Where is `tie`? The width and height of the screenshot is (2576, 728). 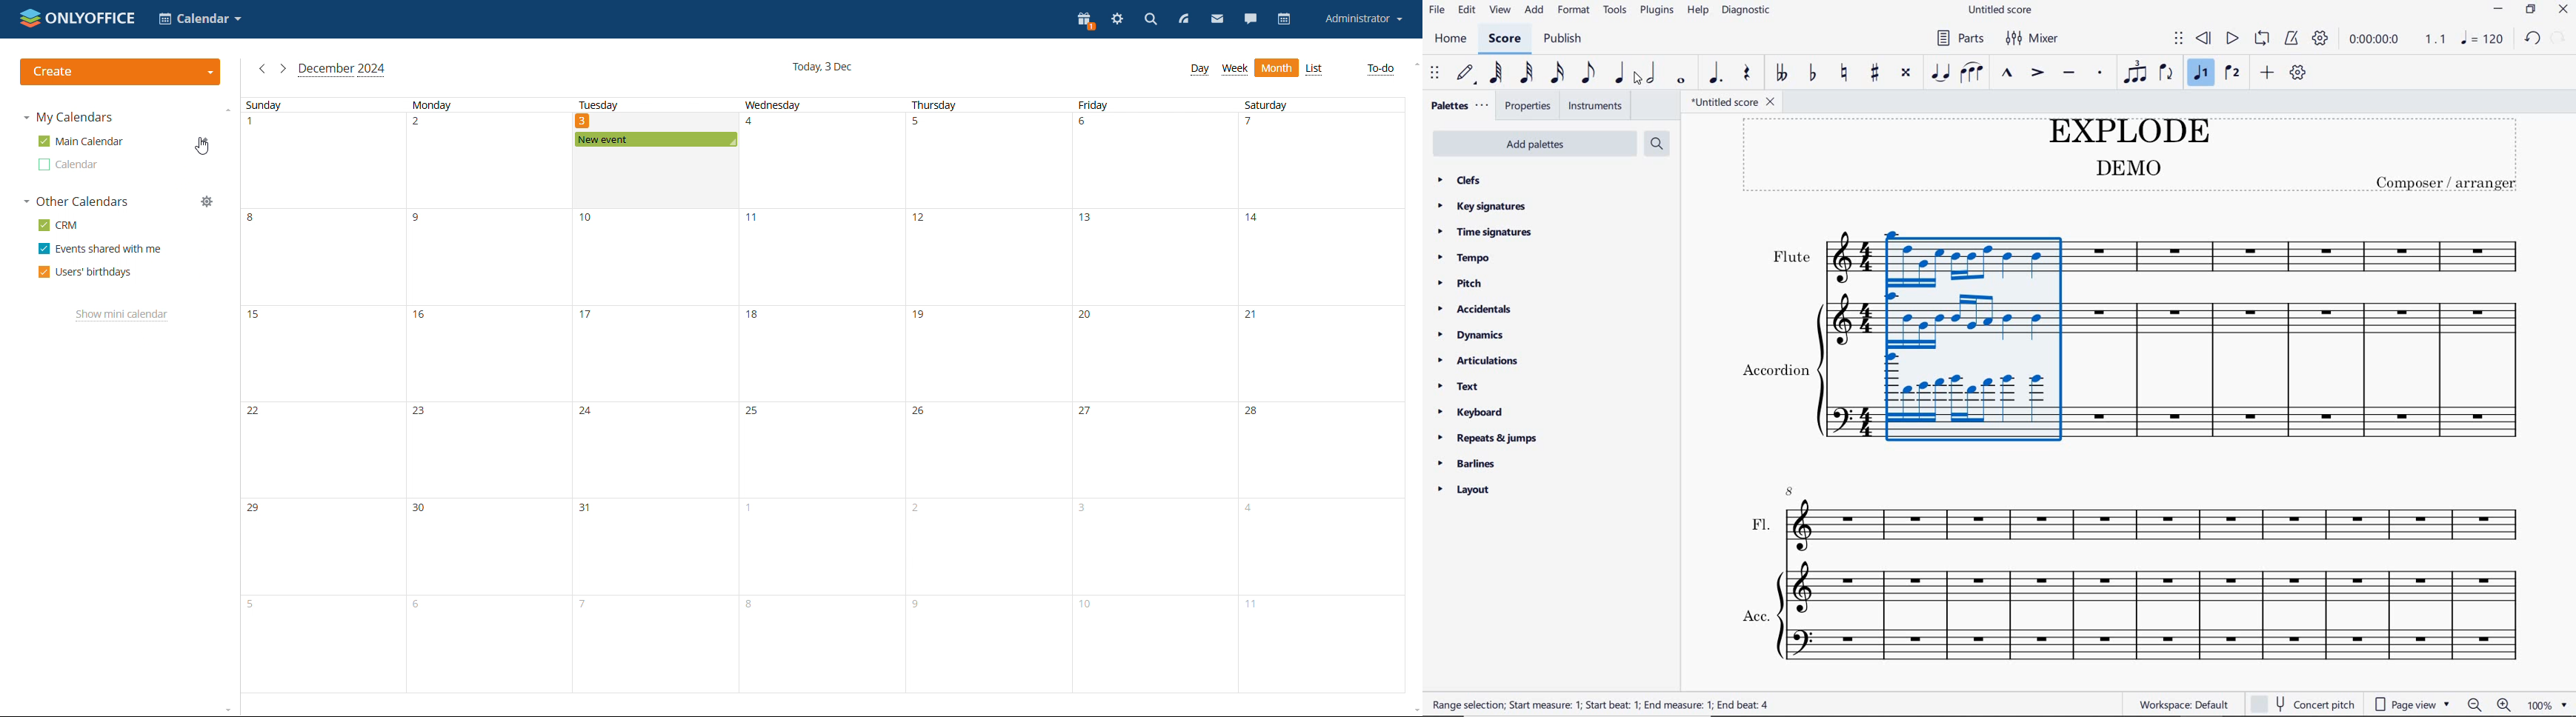 tie is located at coordinates (1940, 71).